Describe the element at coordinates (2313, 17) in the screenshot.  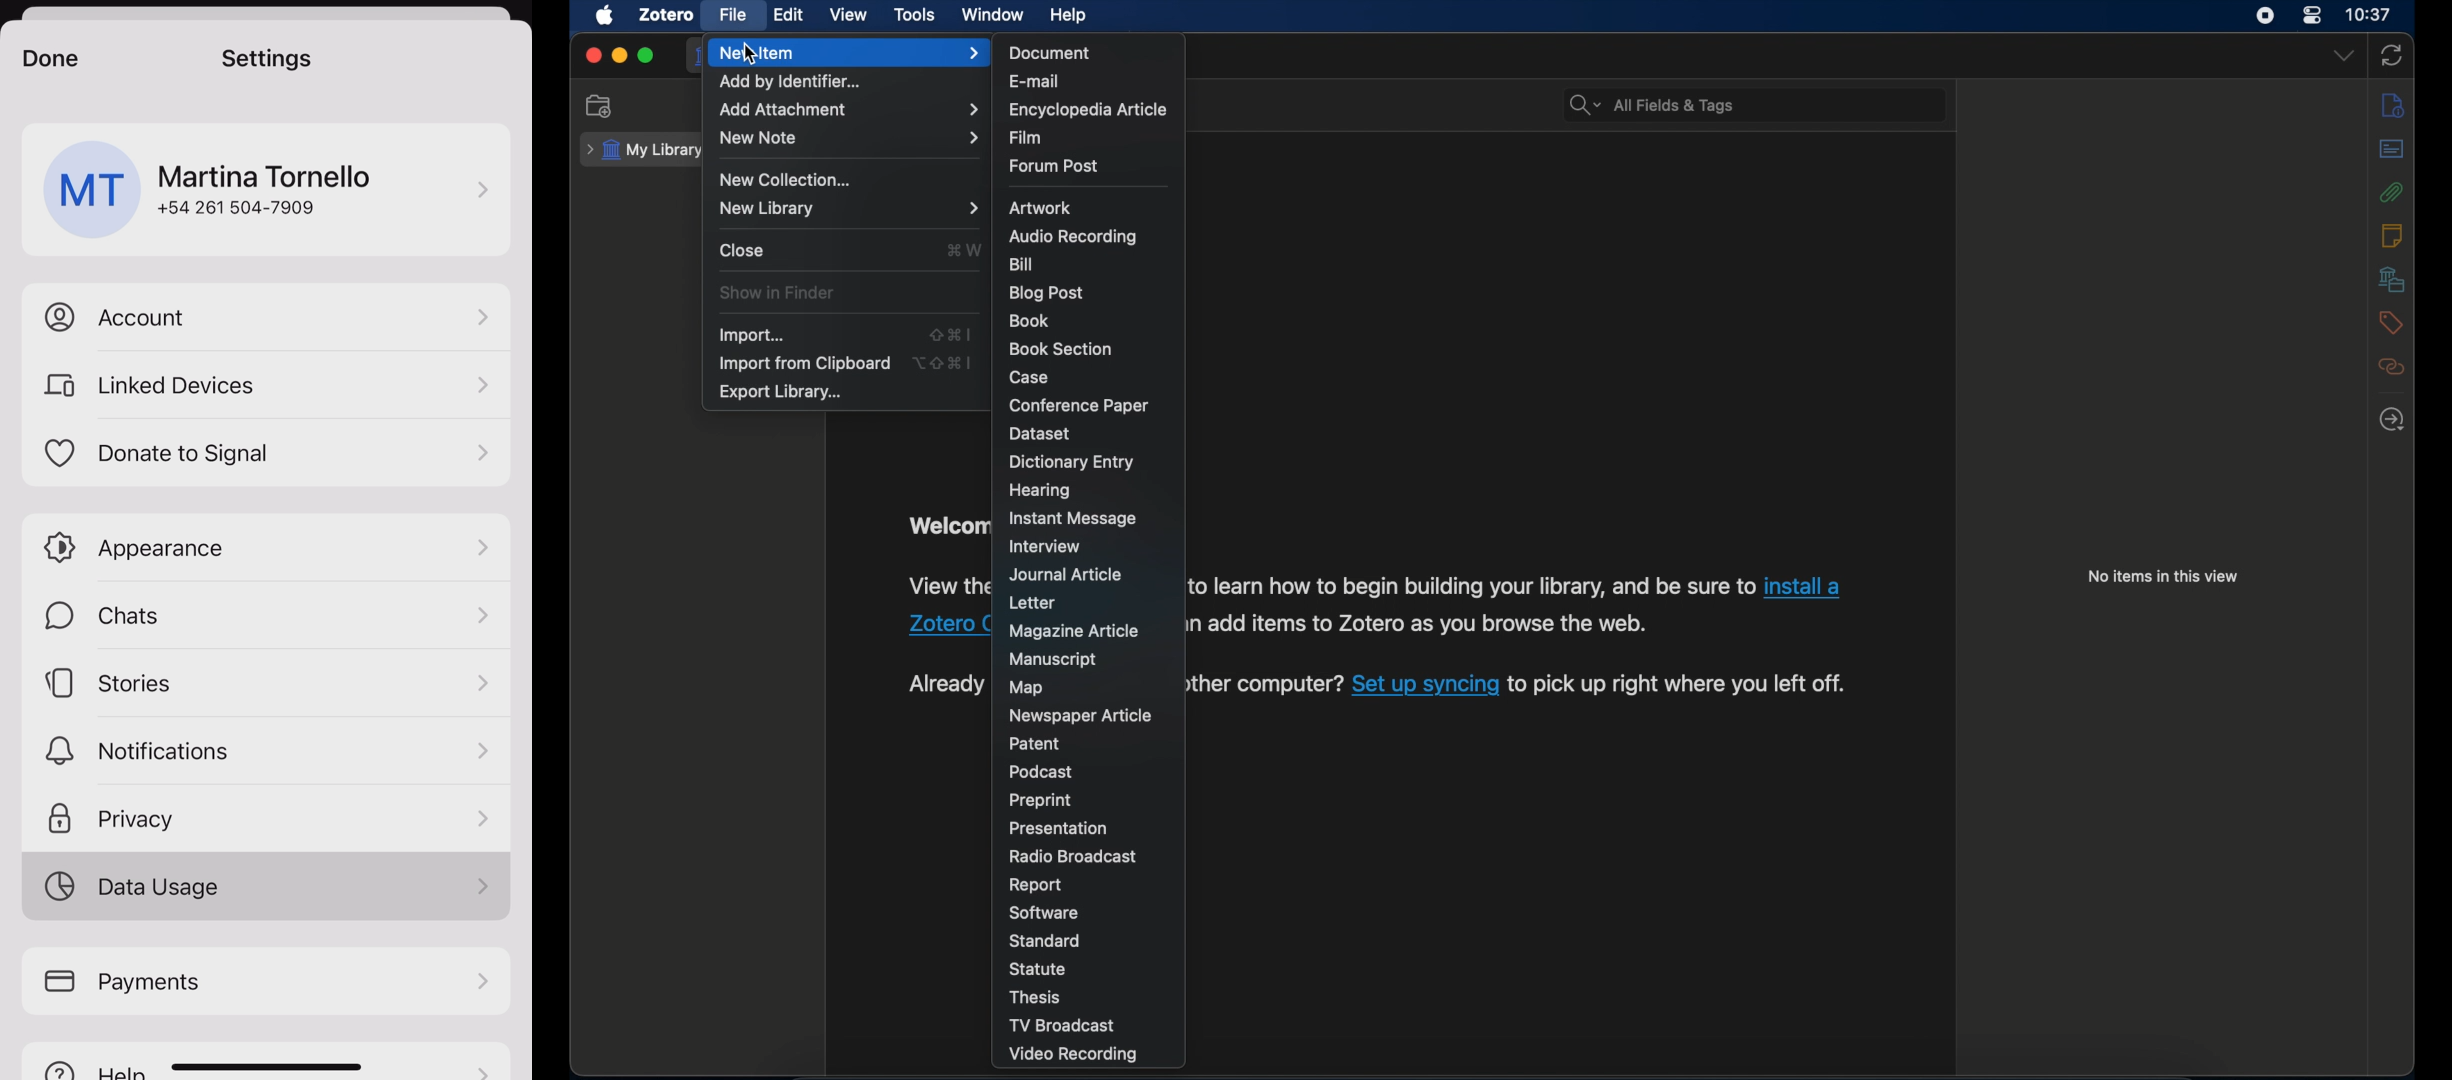
I see `control center` at that location.